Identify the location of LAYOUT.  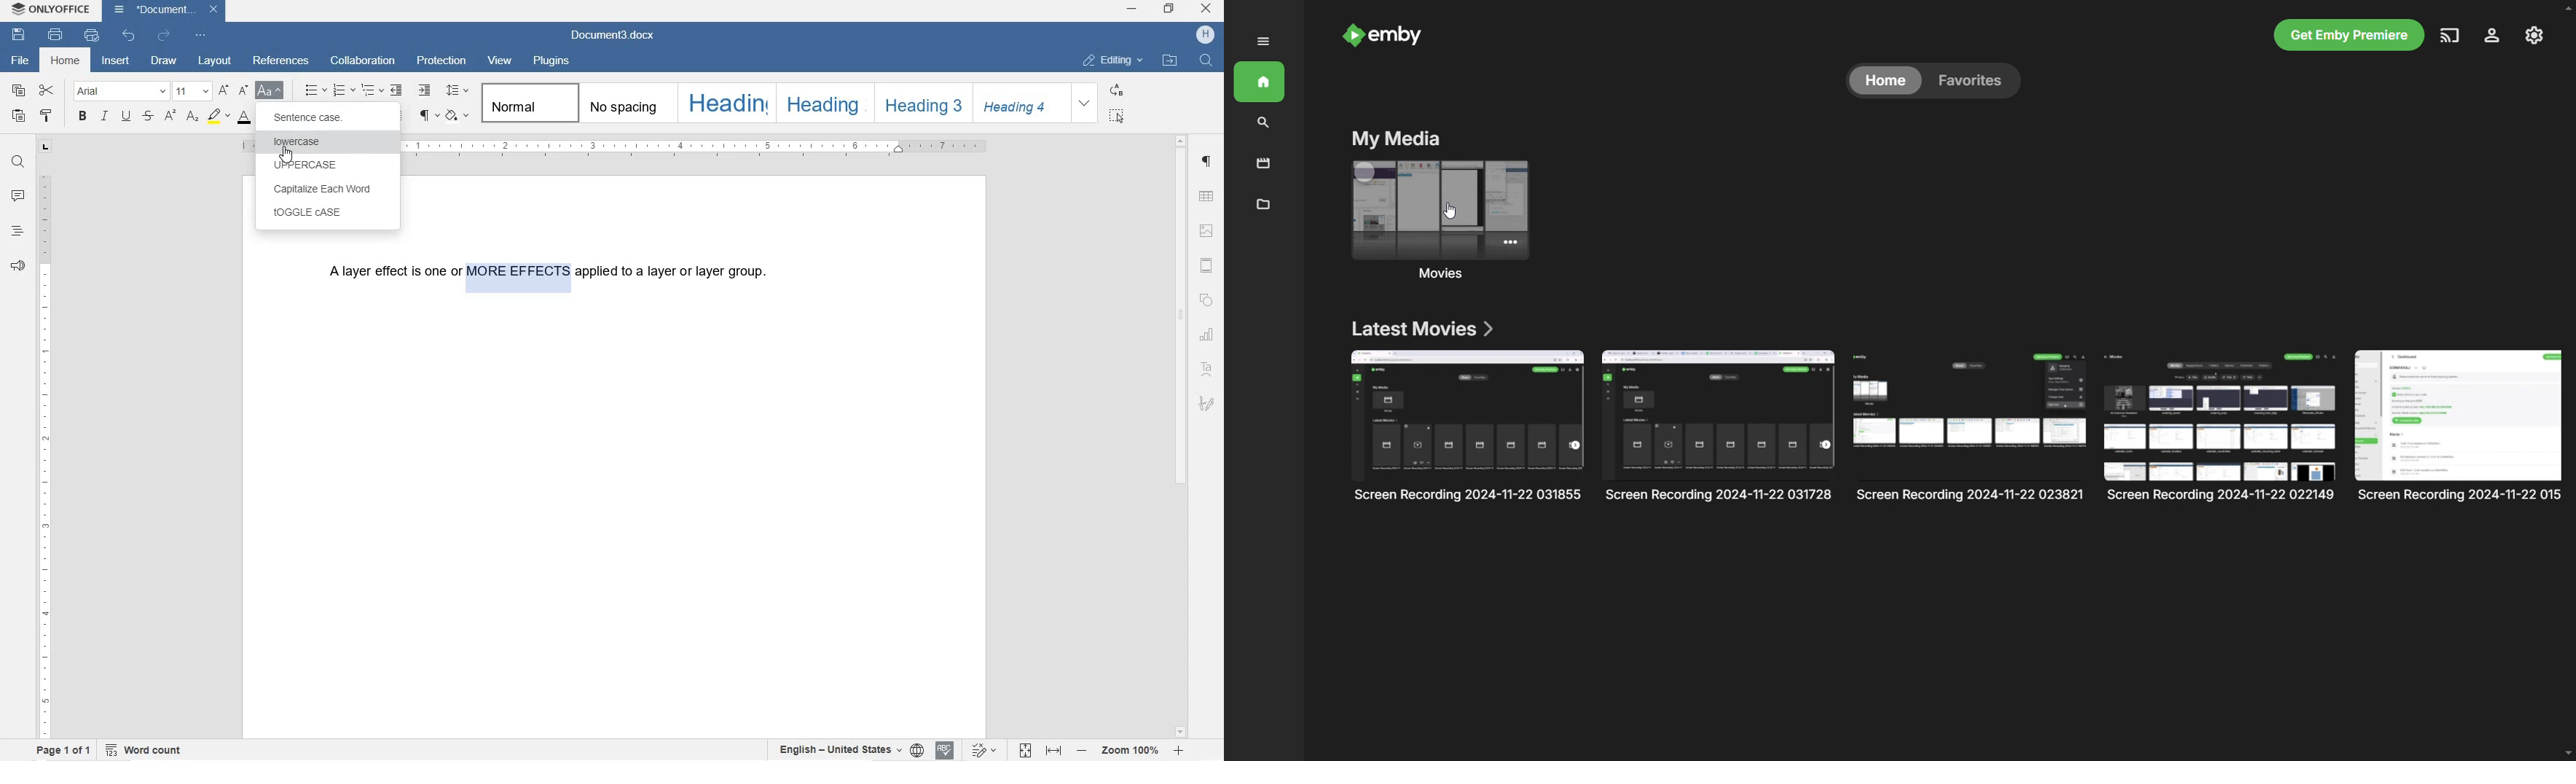
(215, 60).